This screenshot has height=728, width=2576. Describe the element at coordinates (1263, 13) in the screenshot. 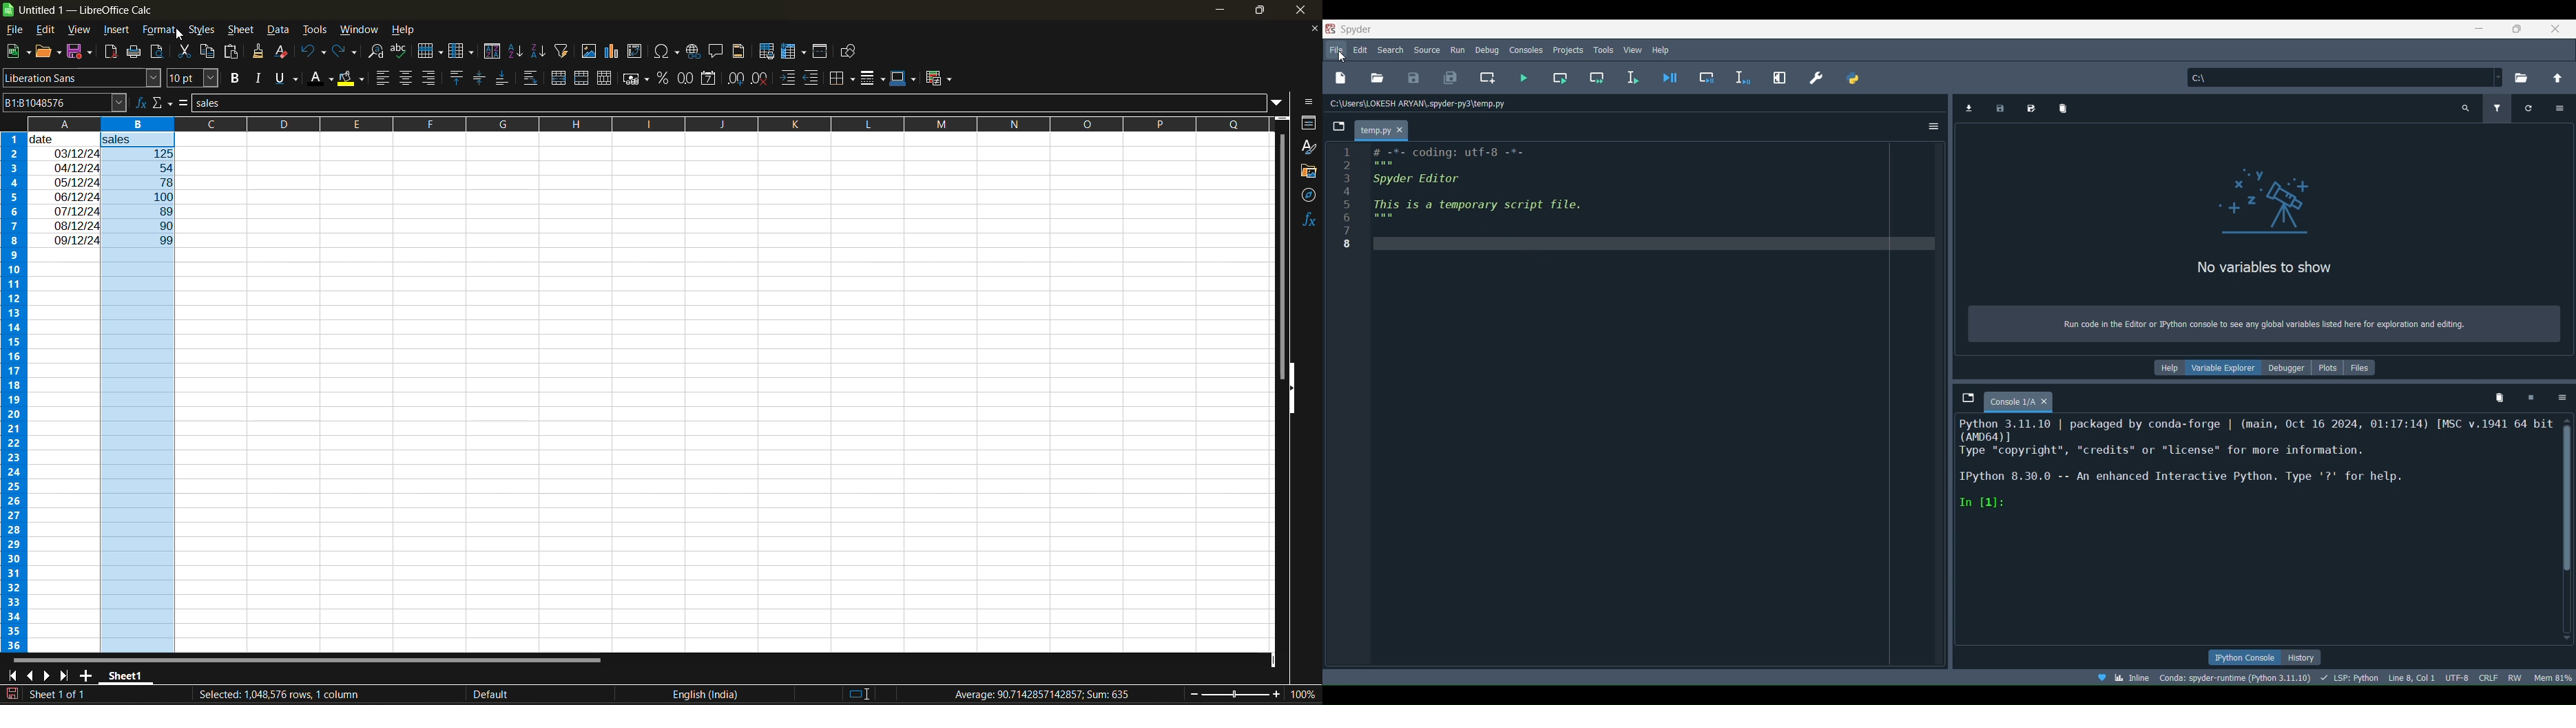

I see `maximize` at that location.